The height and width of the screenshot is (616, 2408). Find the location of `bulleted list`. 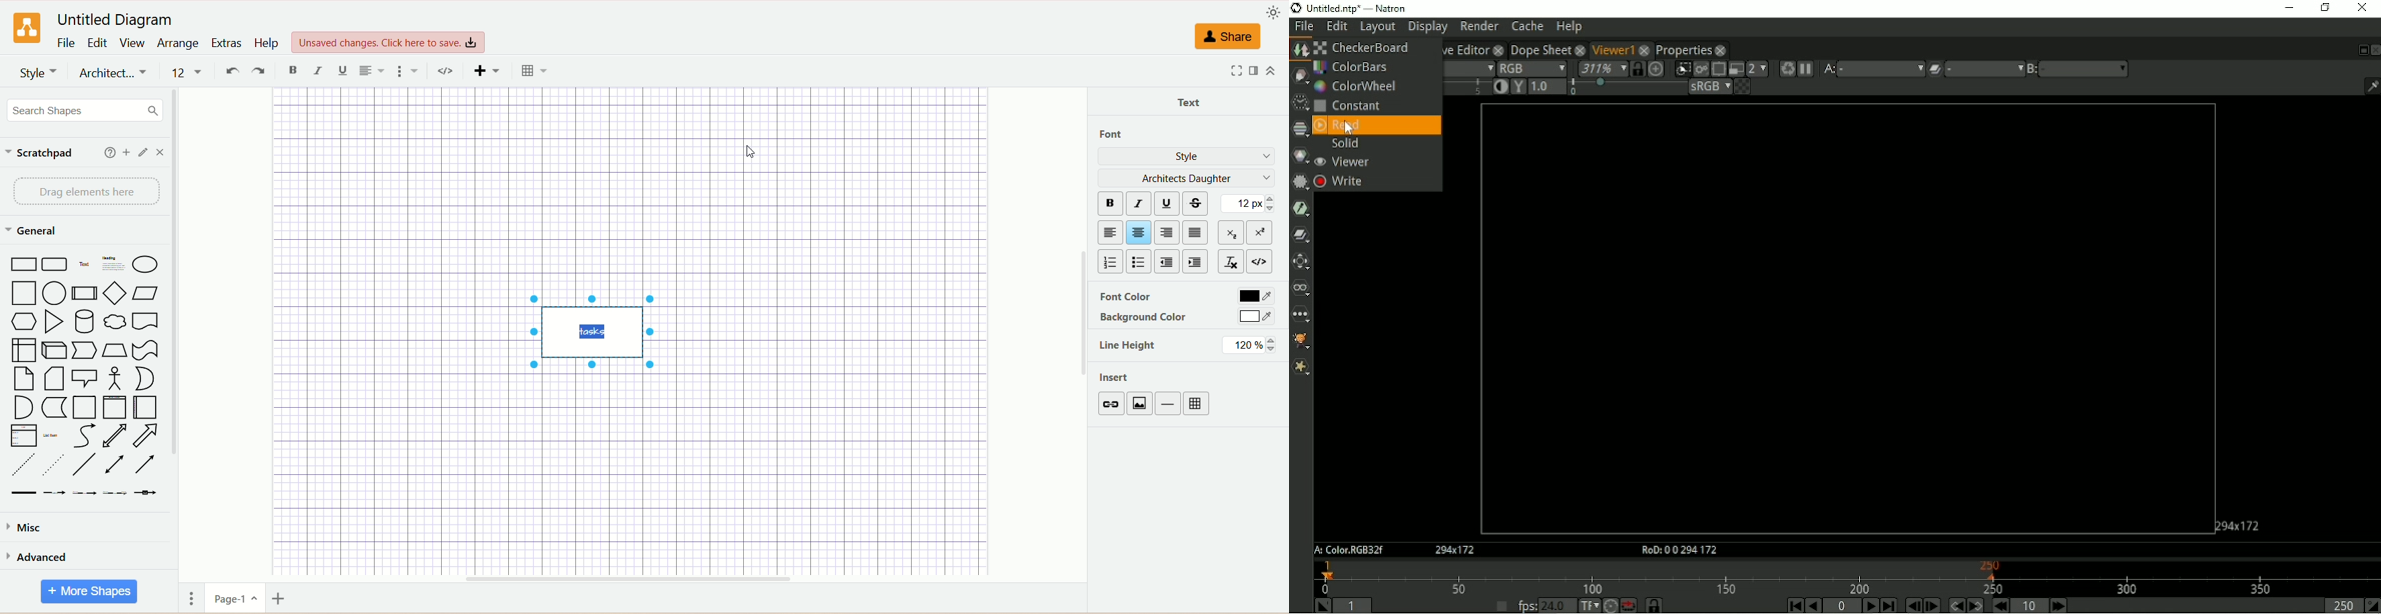

bulleted list is located at coordinates (1140, 260).